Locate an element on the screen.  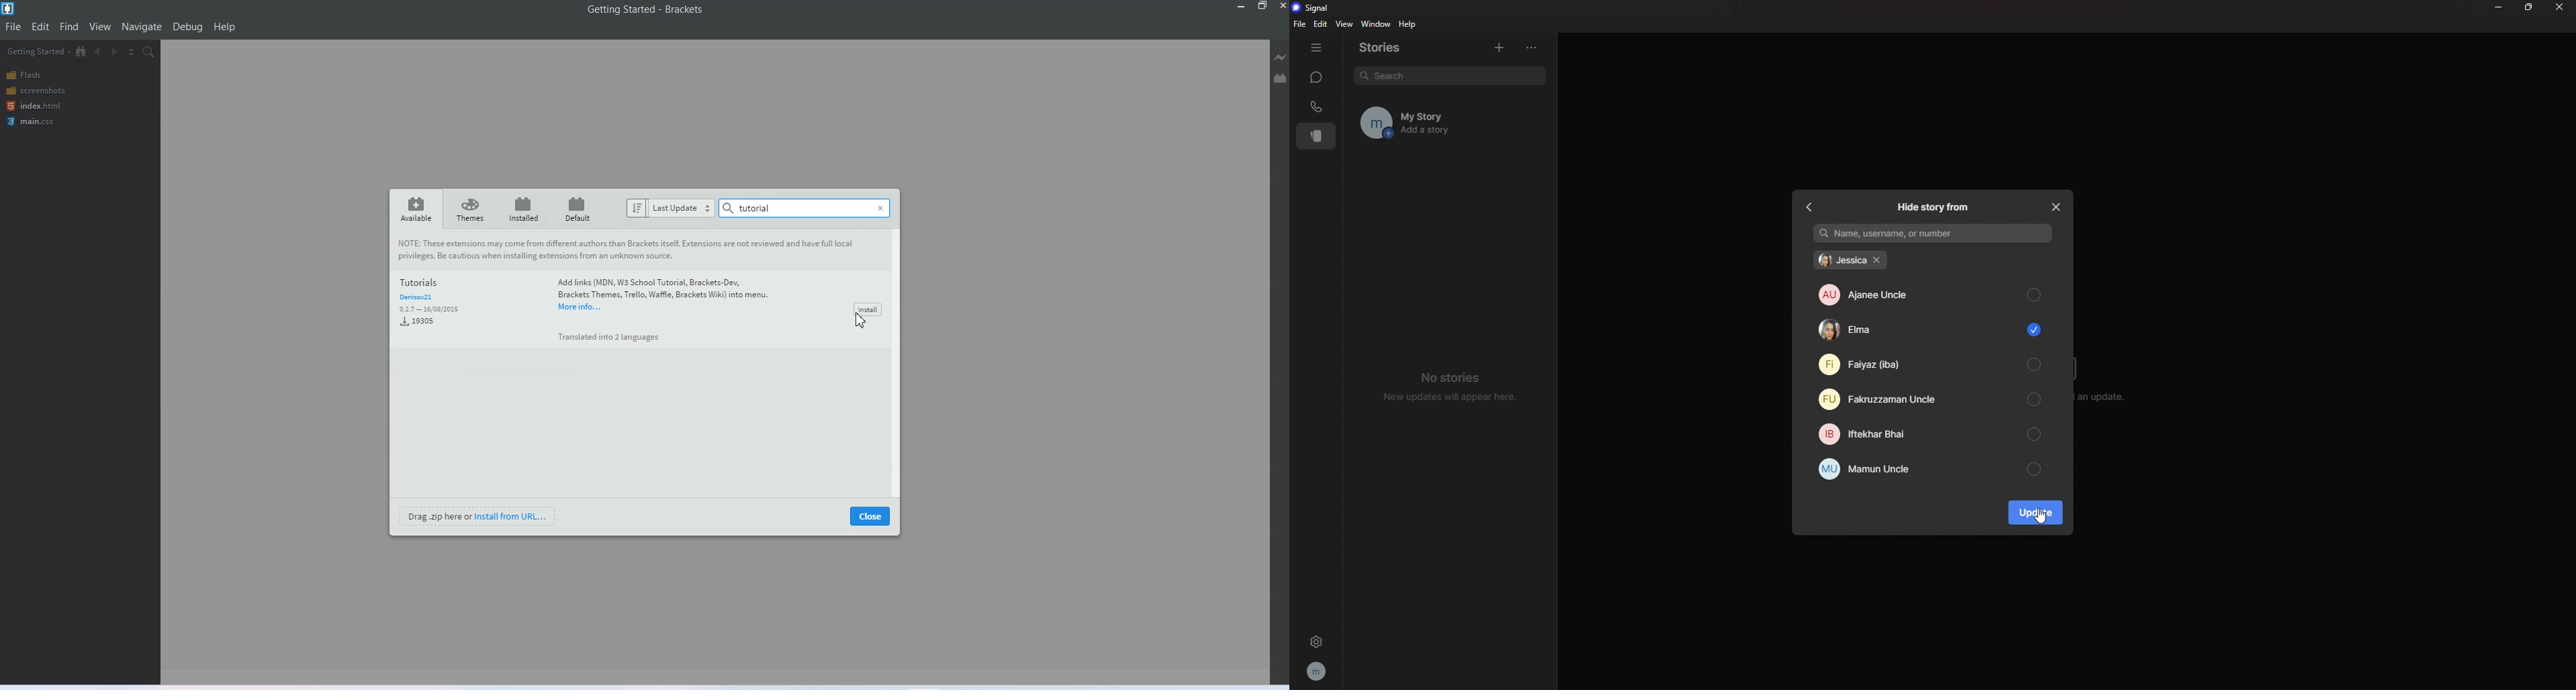
options is located at coordinates (1535, 48).